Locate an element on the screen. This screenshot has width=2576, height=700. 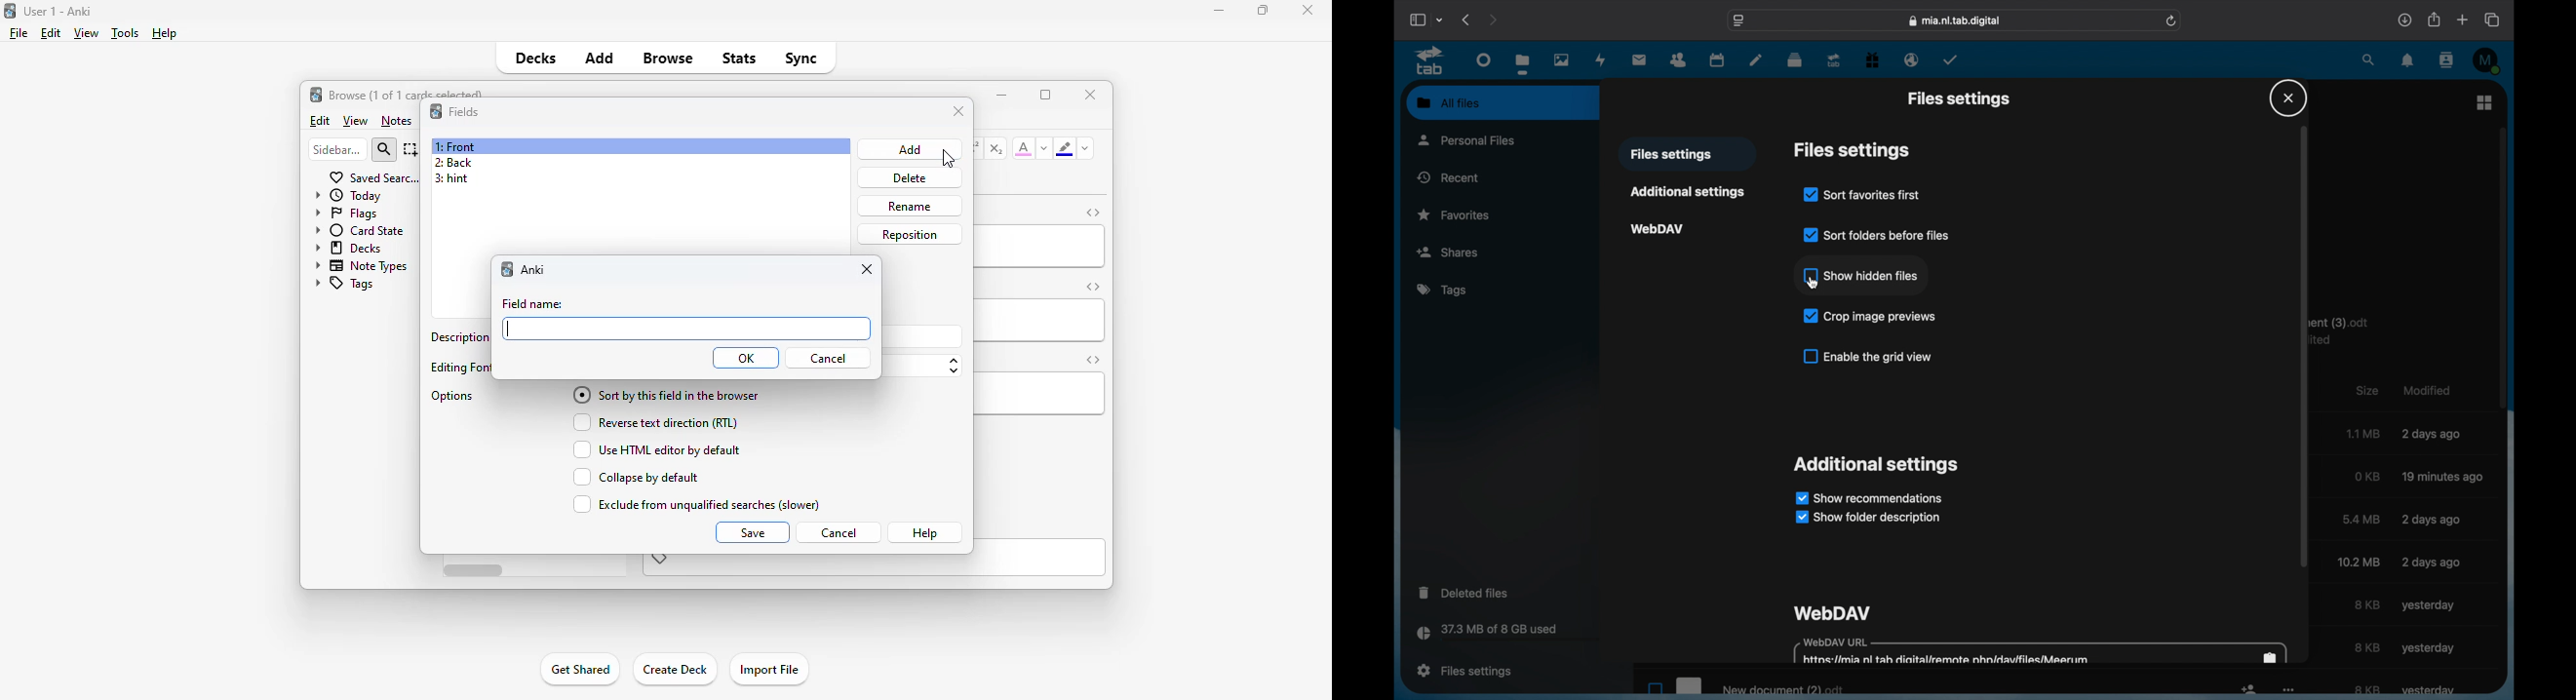
next is located at coordinates (1493, 20).